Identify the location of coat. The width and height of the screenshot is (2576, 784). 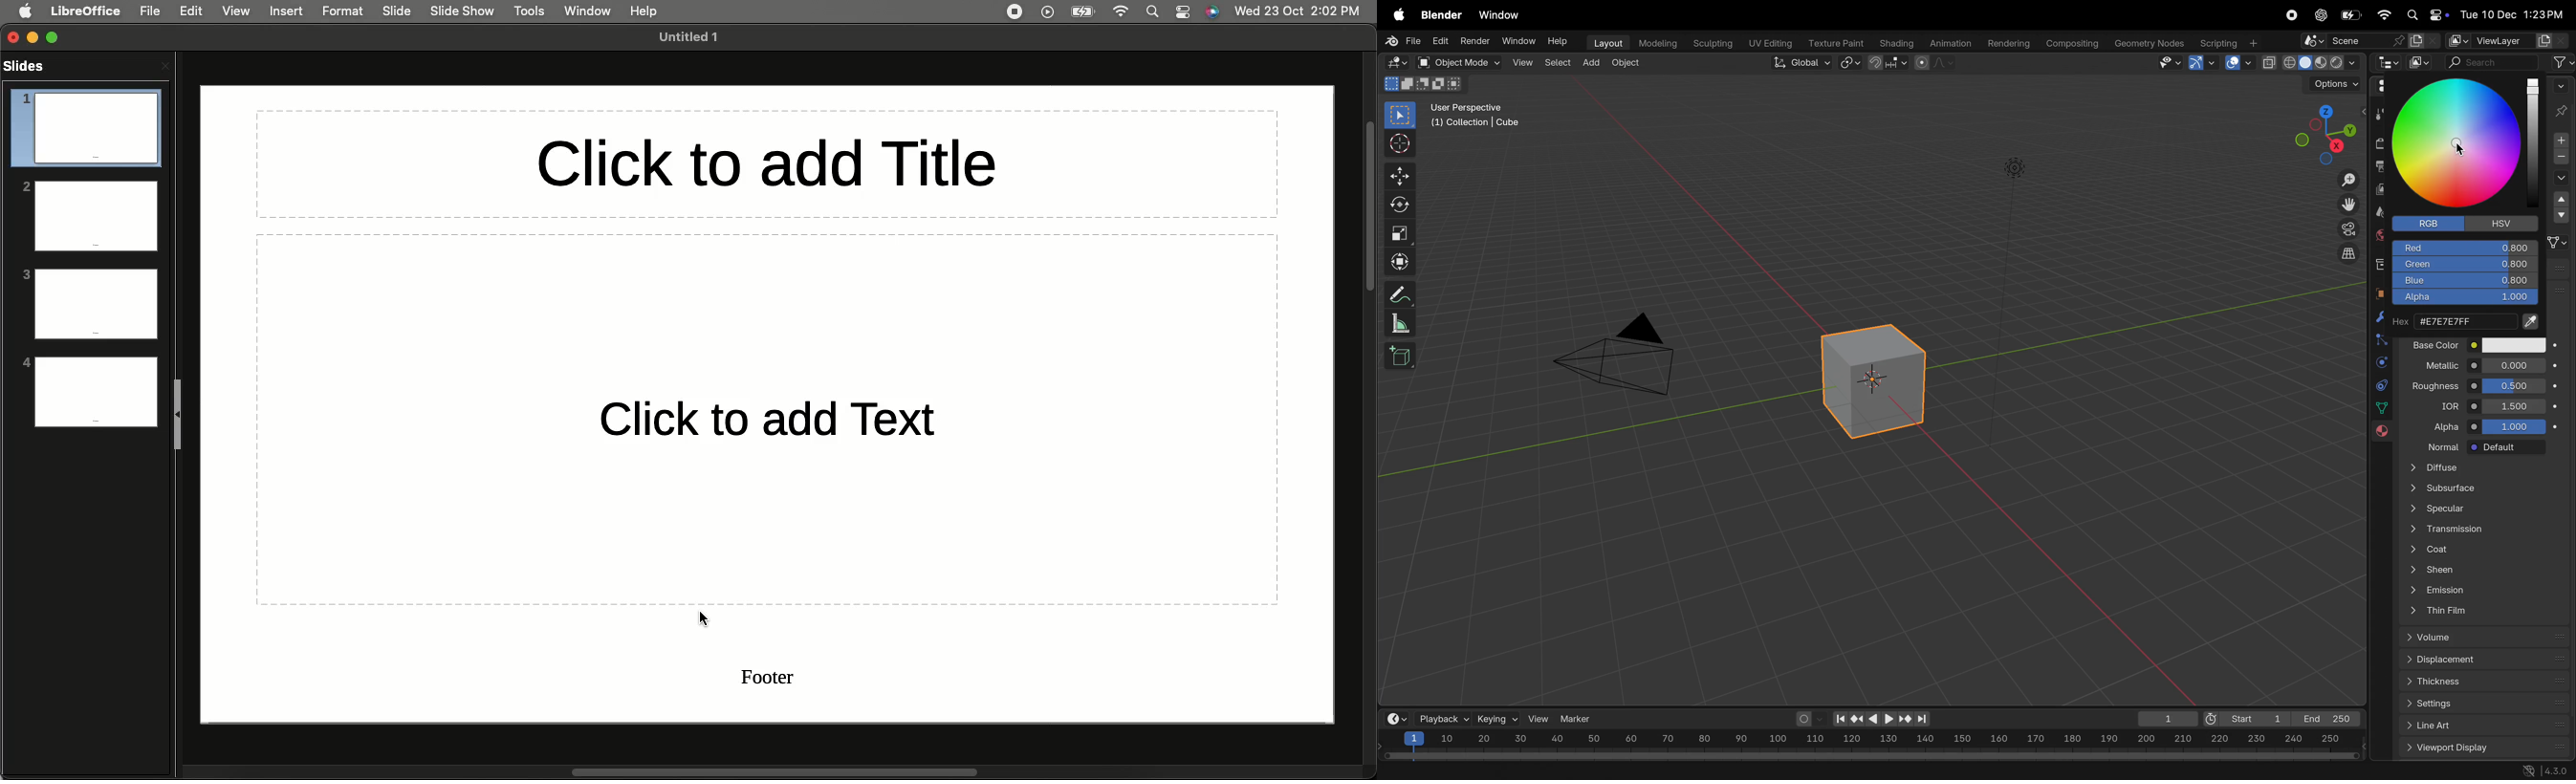
(2487, 547).